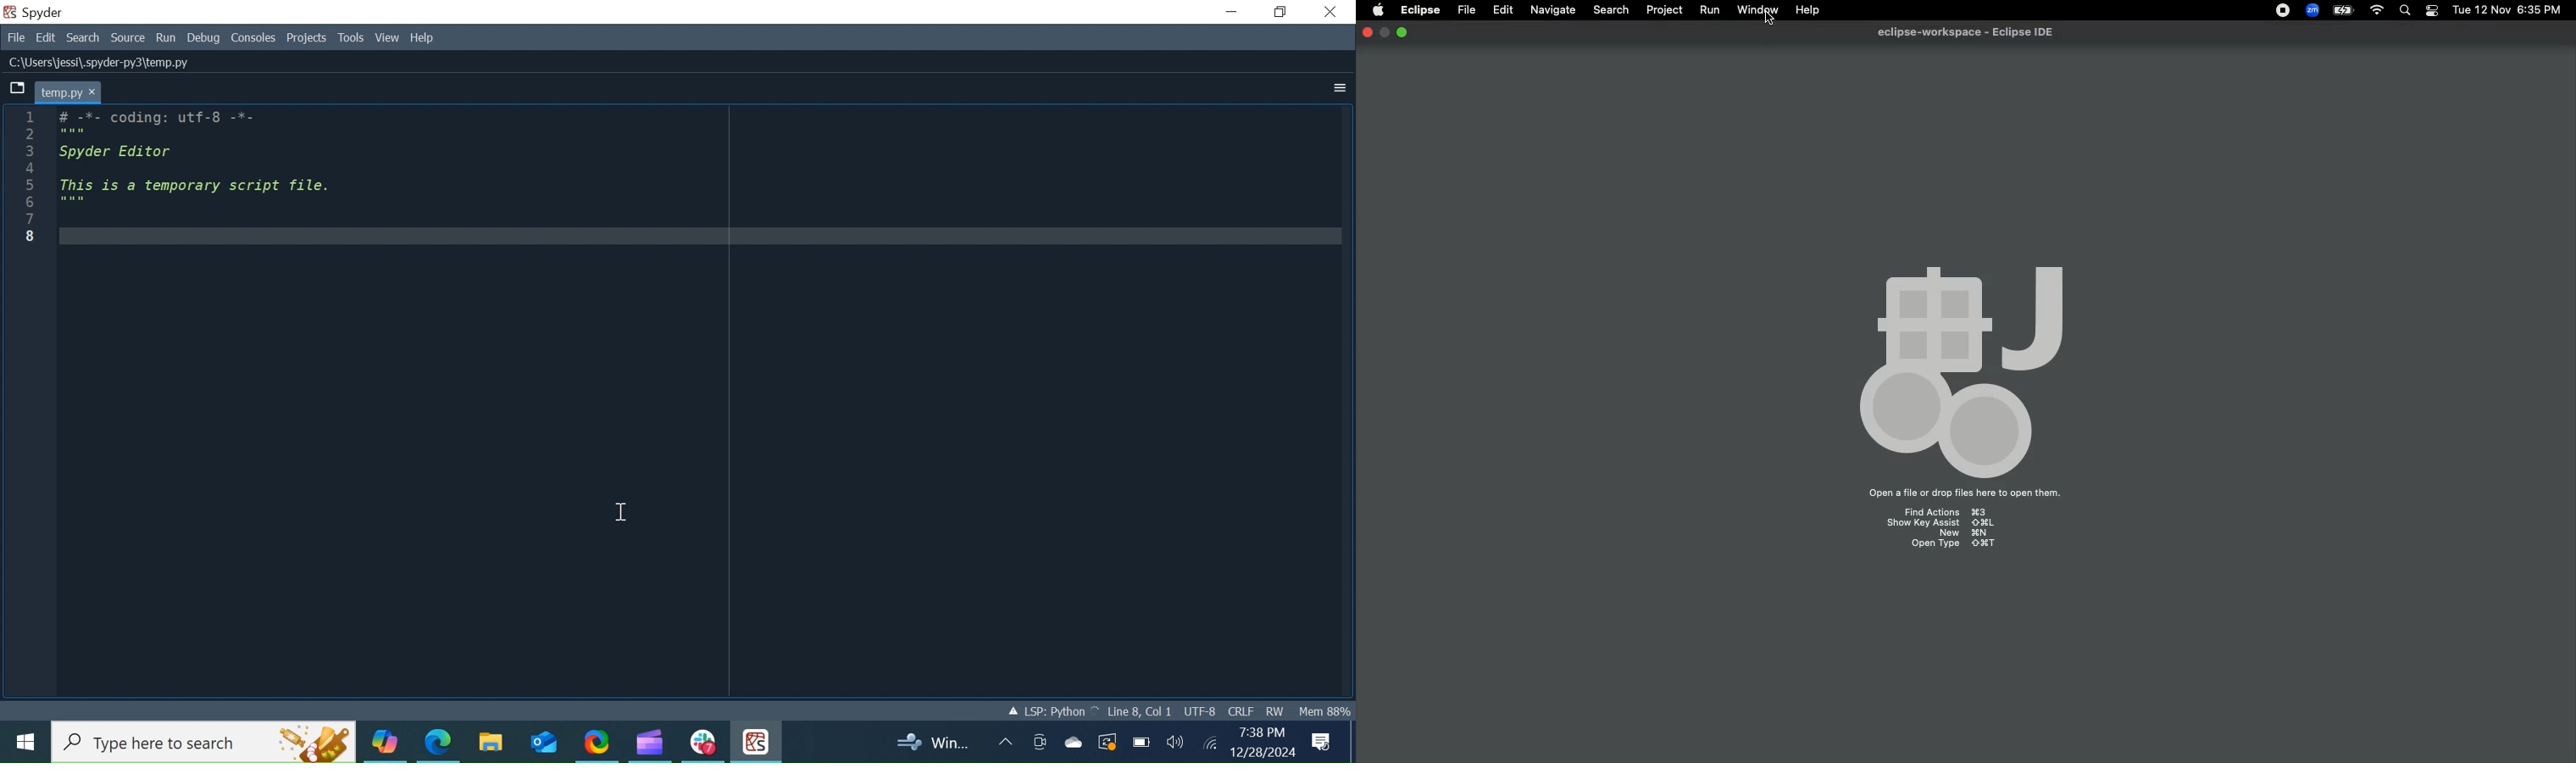  What do you see at coordinates (438, 741) in the screenshot?
I see `Microsoft Edge` at bounding box center [438, 741].